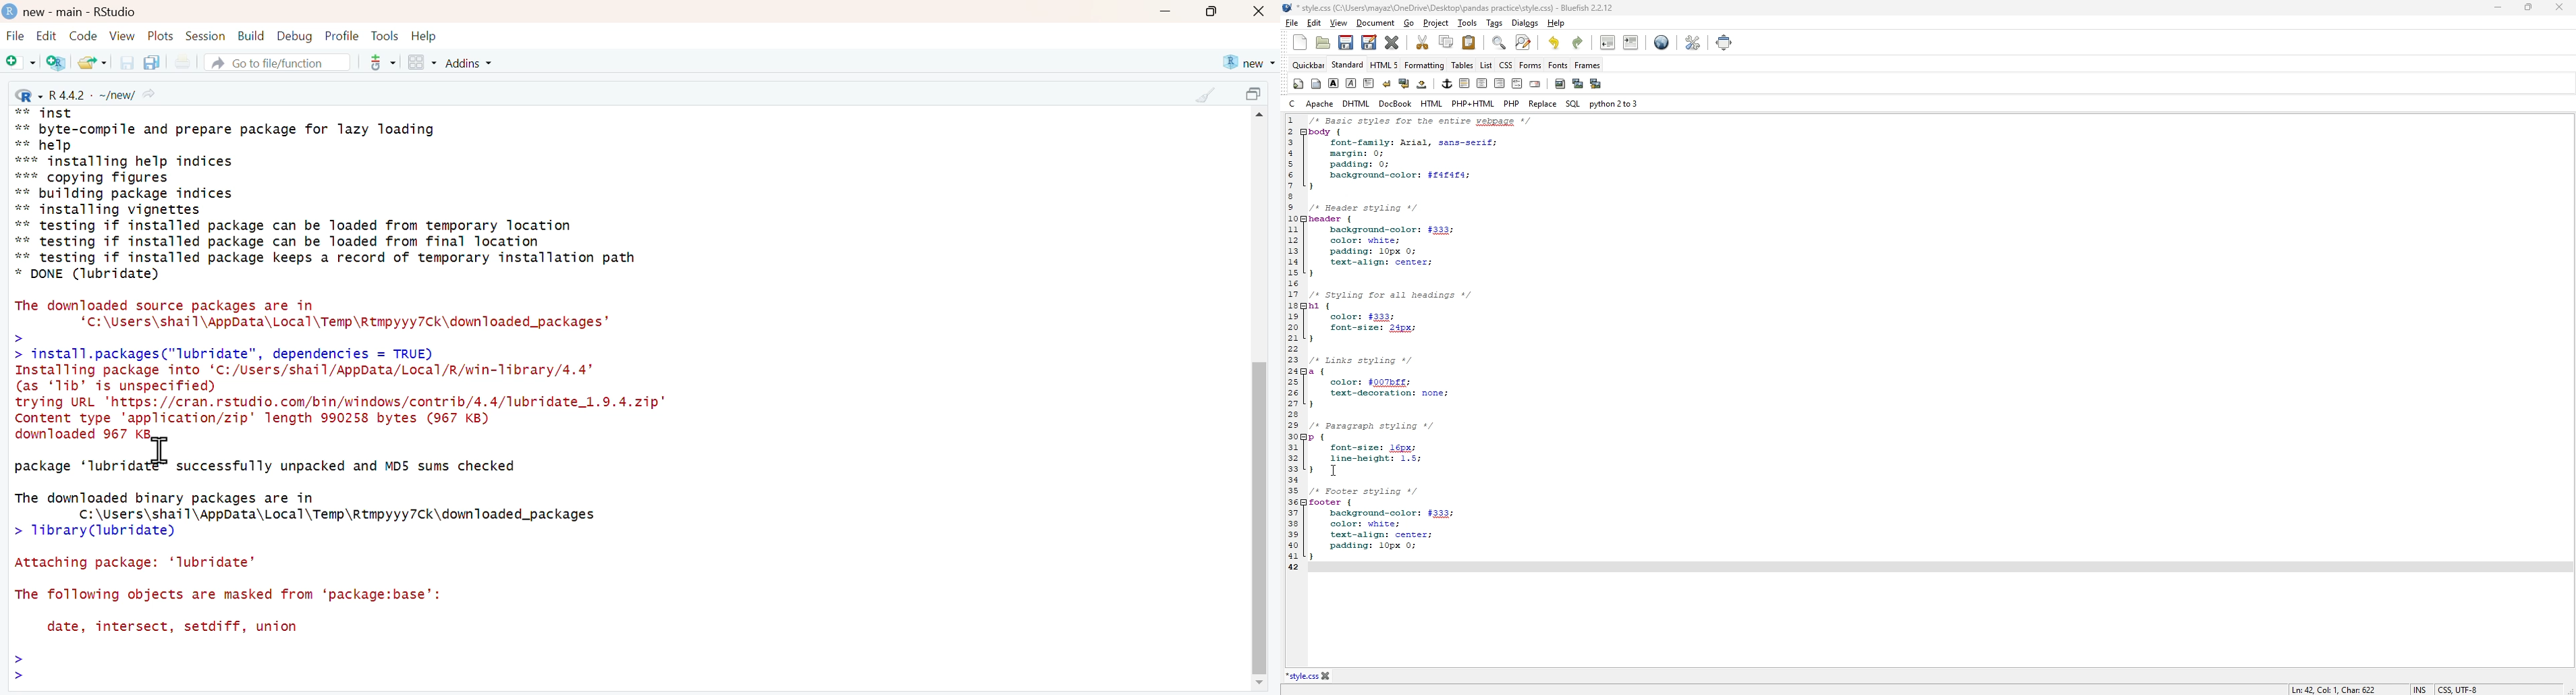 The width and height of the screenshot is (2576, 700). I want to click on Plots, so click(161, 35).